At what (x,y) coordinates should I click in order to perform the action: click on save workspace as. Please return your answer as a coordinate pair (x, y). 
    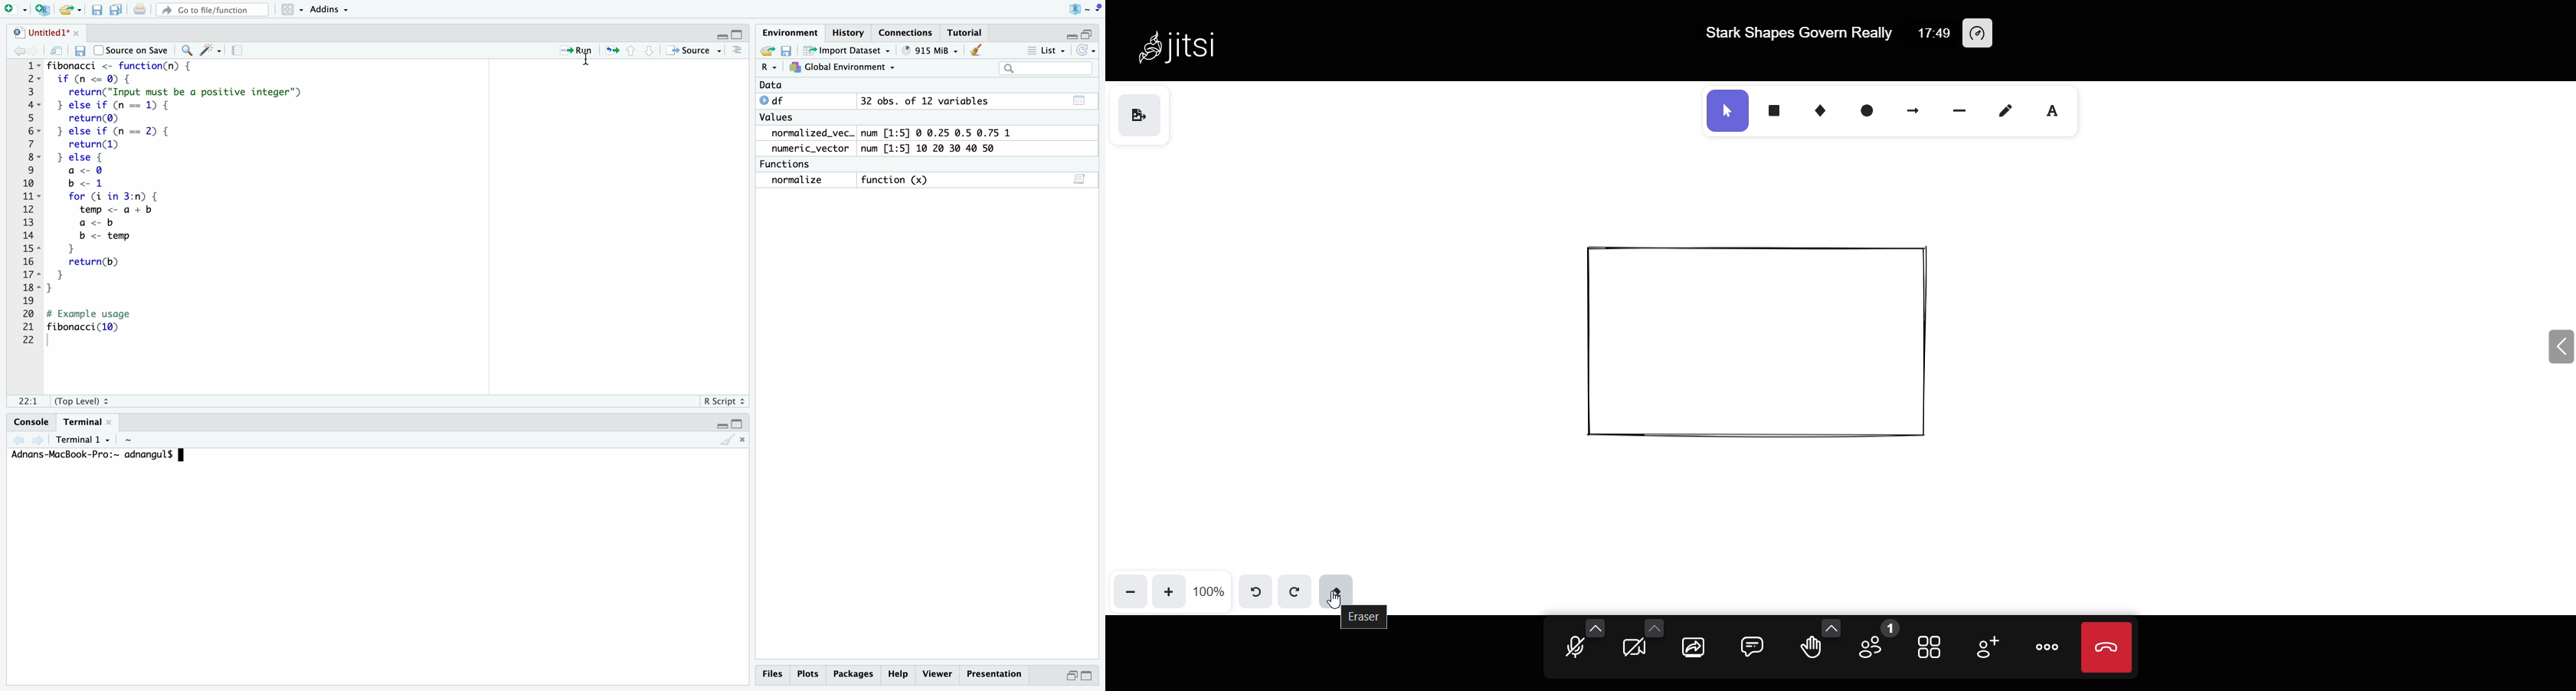
    Looking at the image, I should click on (790, 51).